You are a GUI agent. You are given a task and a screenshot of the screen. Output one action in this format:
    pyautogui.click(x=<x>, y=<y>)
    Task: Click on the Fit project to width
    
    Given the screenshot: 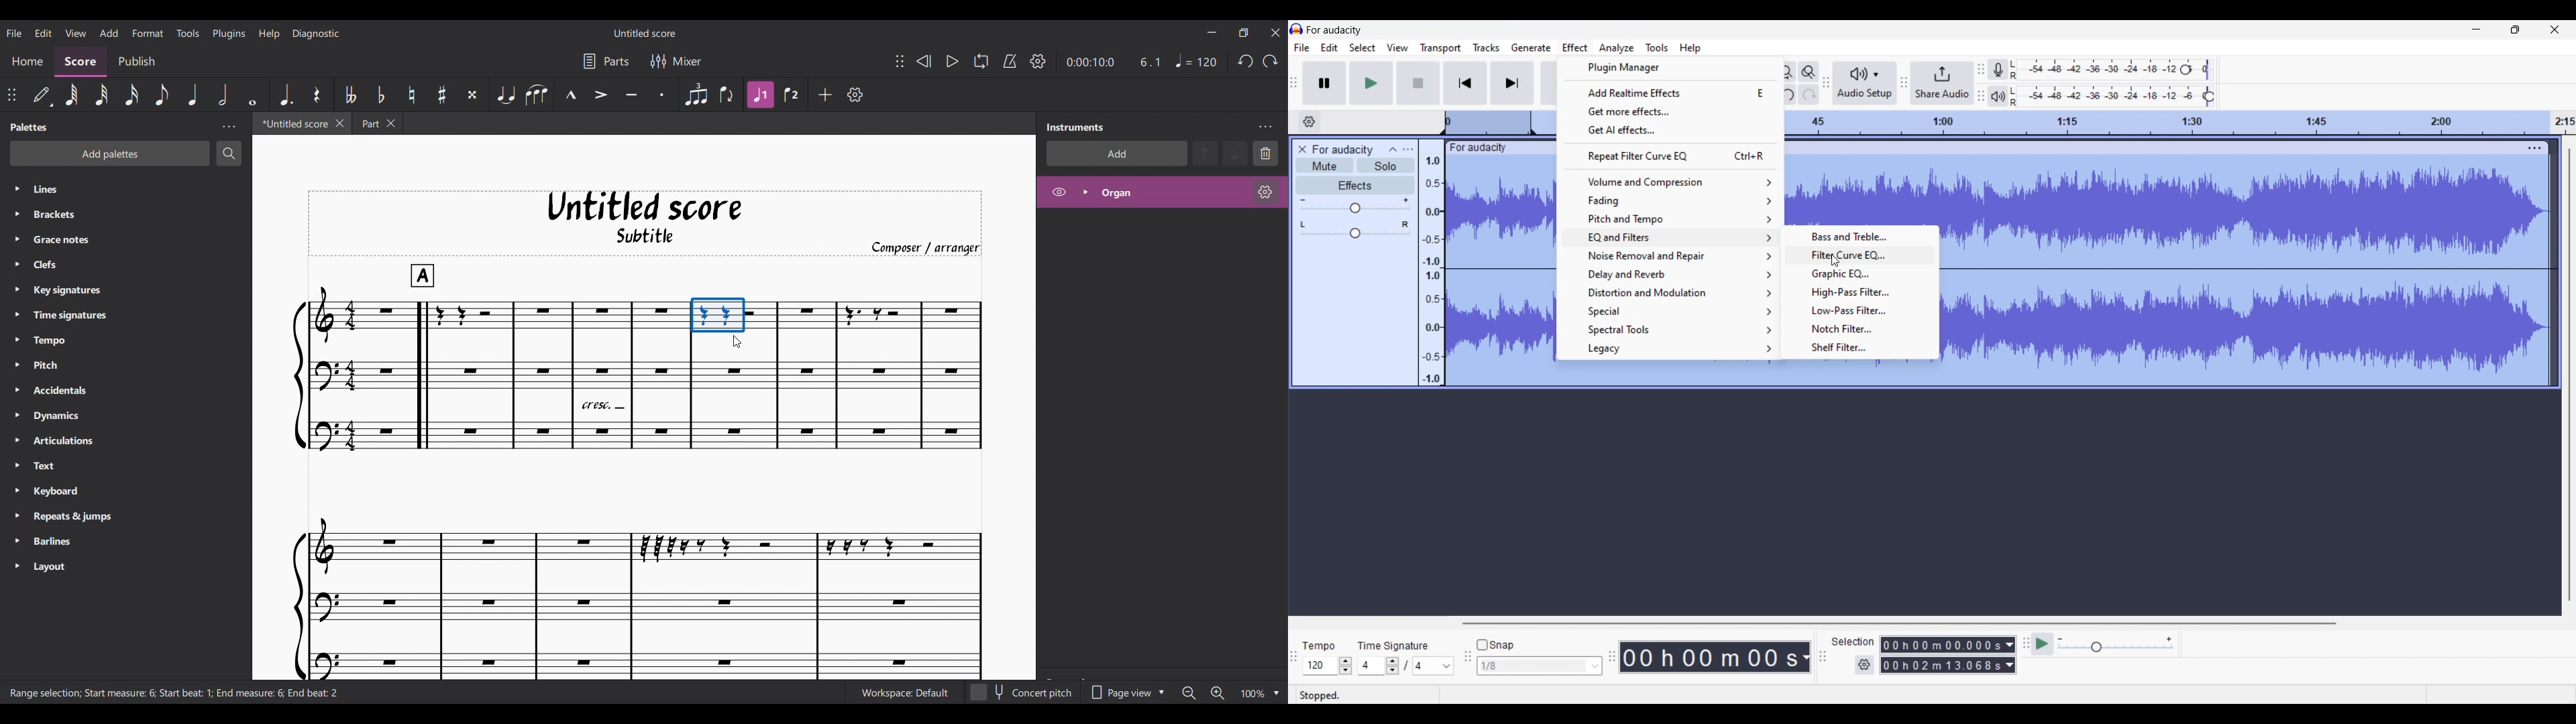 What is the action you would take?
    pyautogui.click(x=1786, y=72)
    